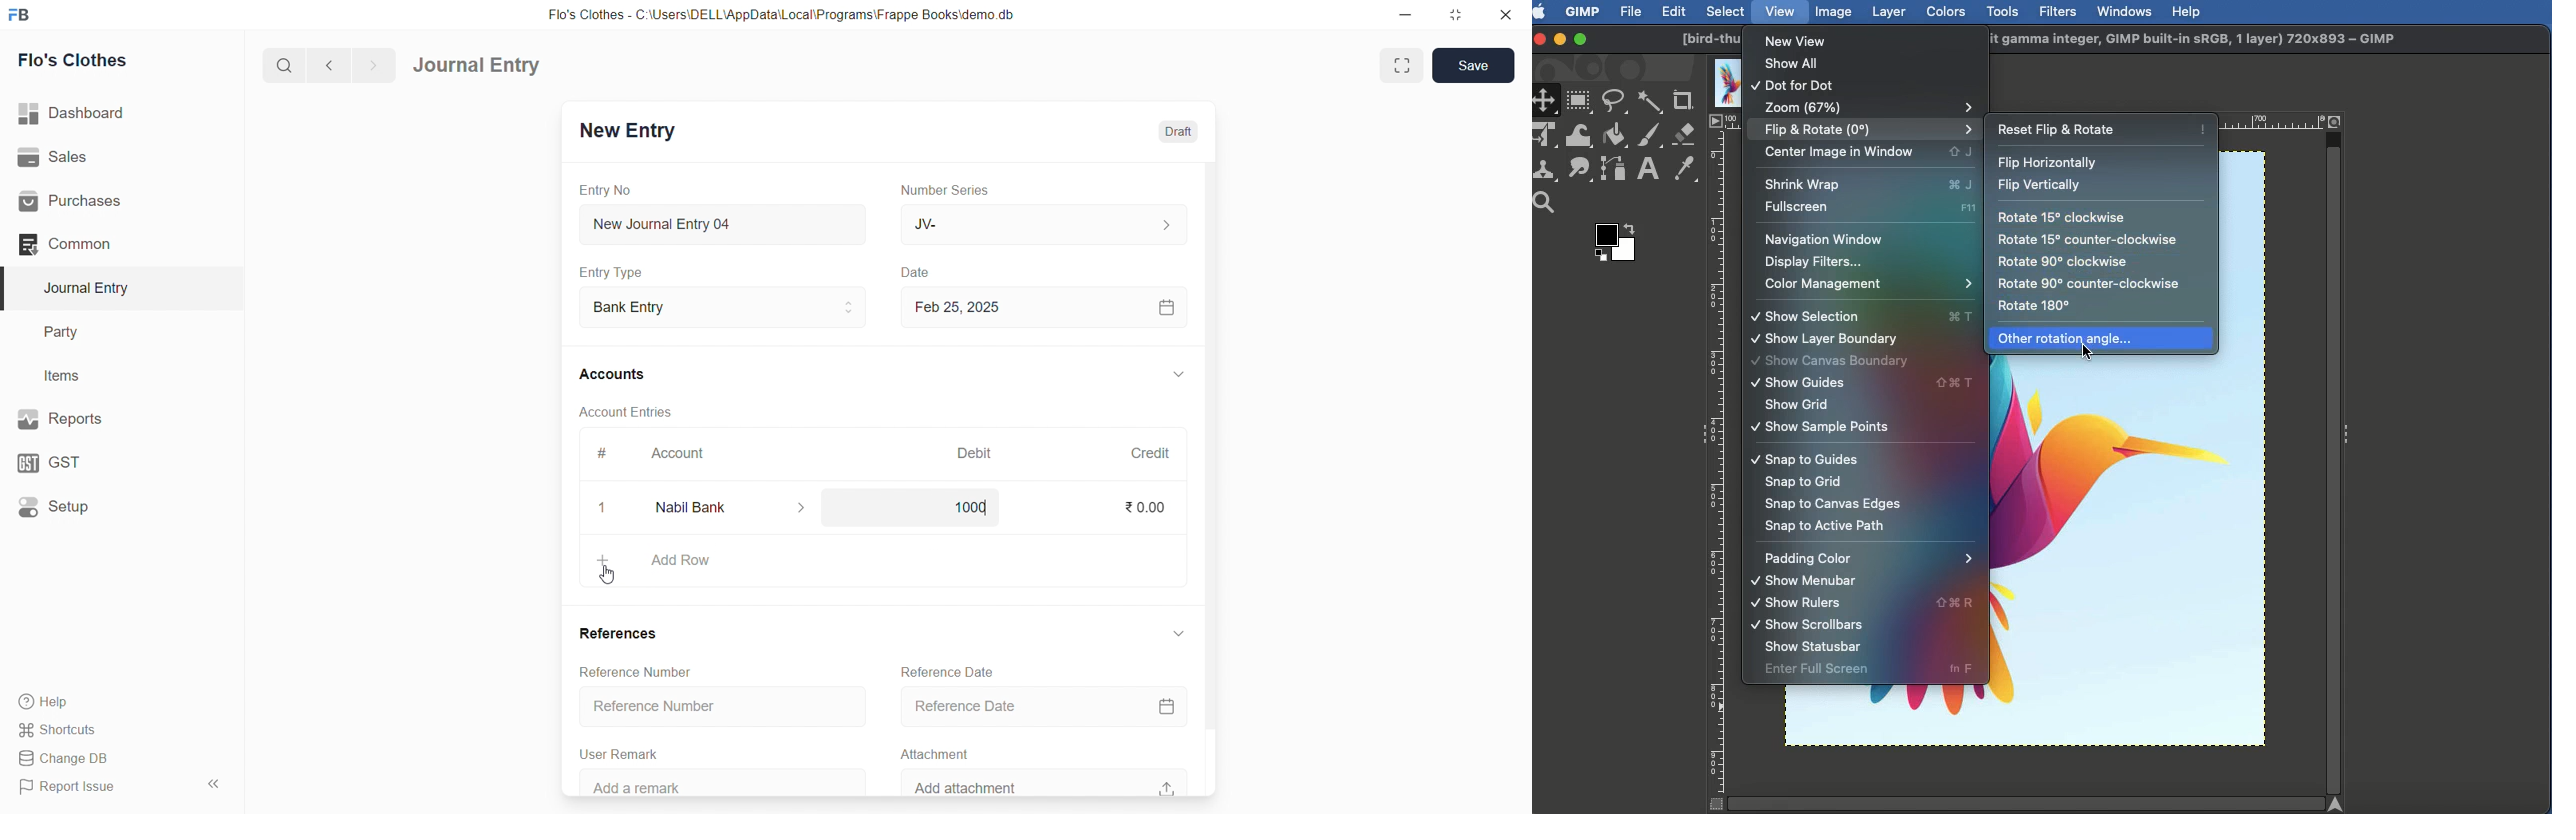 The image size is (2576, 840). Describe the element at coordinates (373, 64) in the screenshot. I see `navigate forward` at that location.